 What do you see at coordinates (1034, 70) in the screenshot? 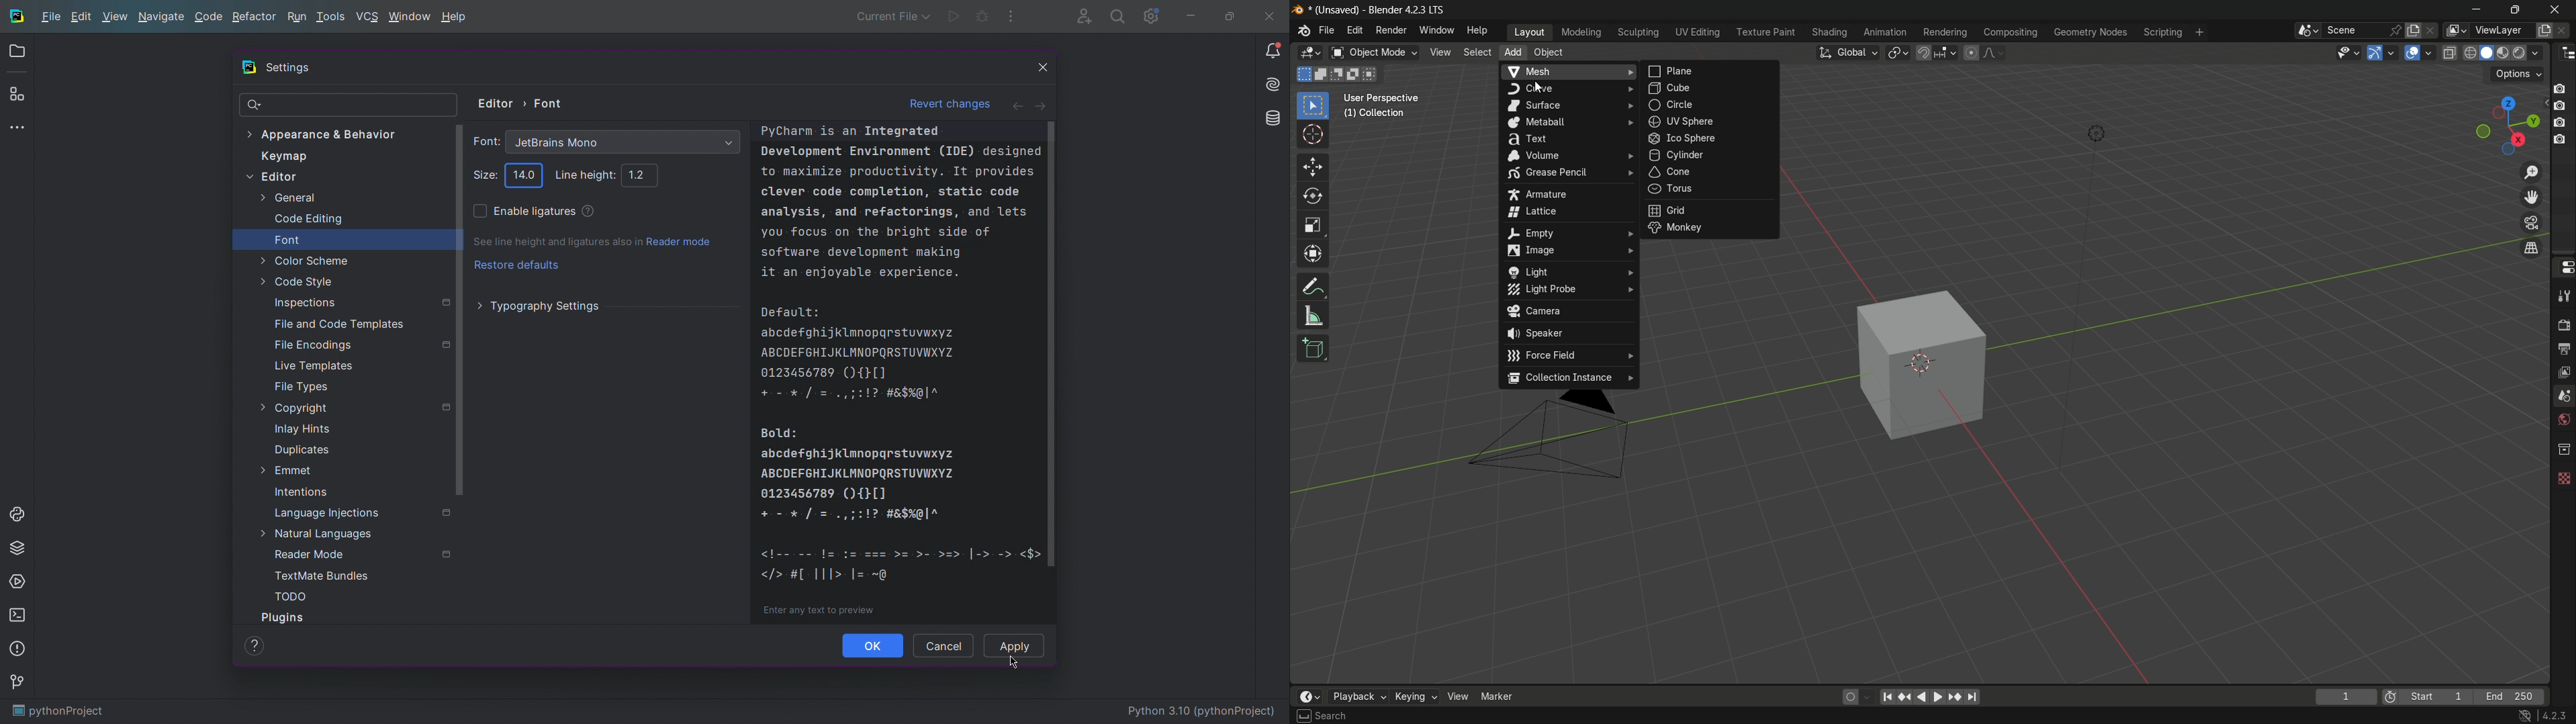
I see `Close` at bounding box center [1034, 70].